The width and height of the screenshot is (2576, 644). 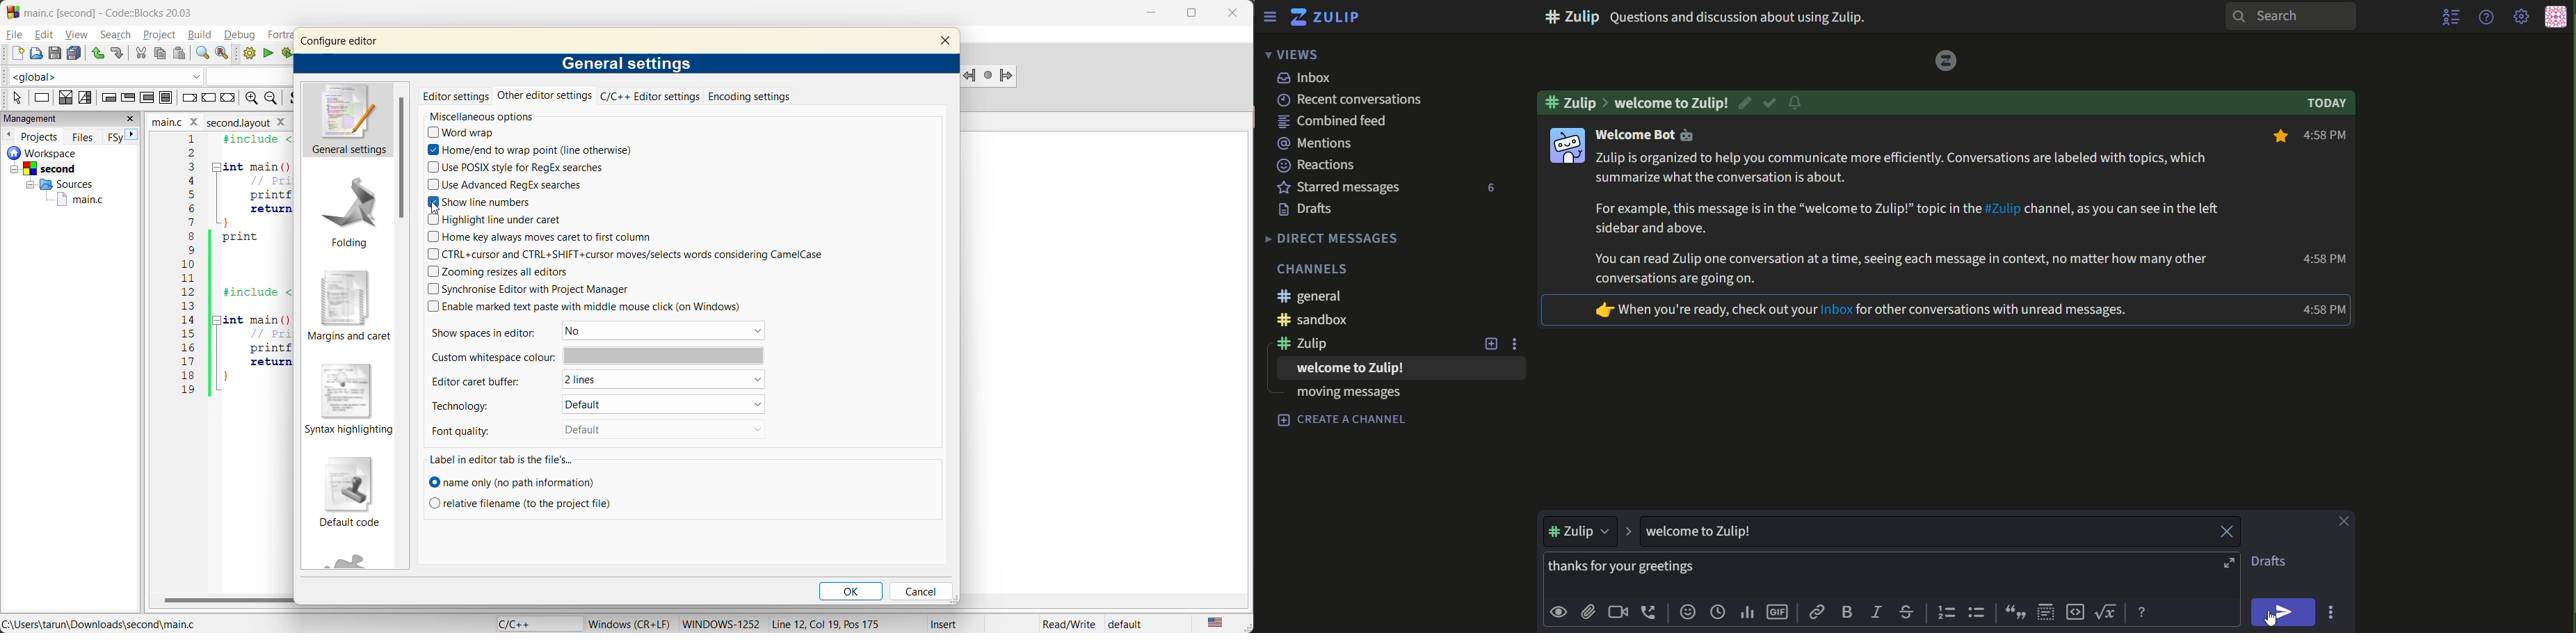 What do you see at coordinates (2326, 310) in the screenshot?
I see `Time` at bounding box center [2326, 310].